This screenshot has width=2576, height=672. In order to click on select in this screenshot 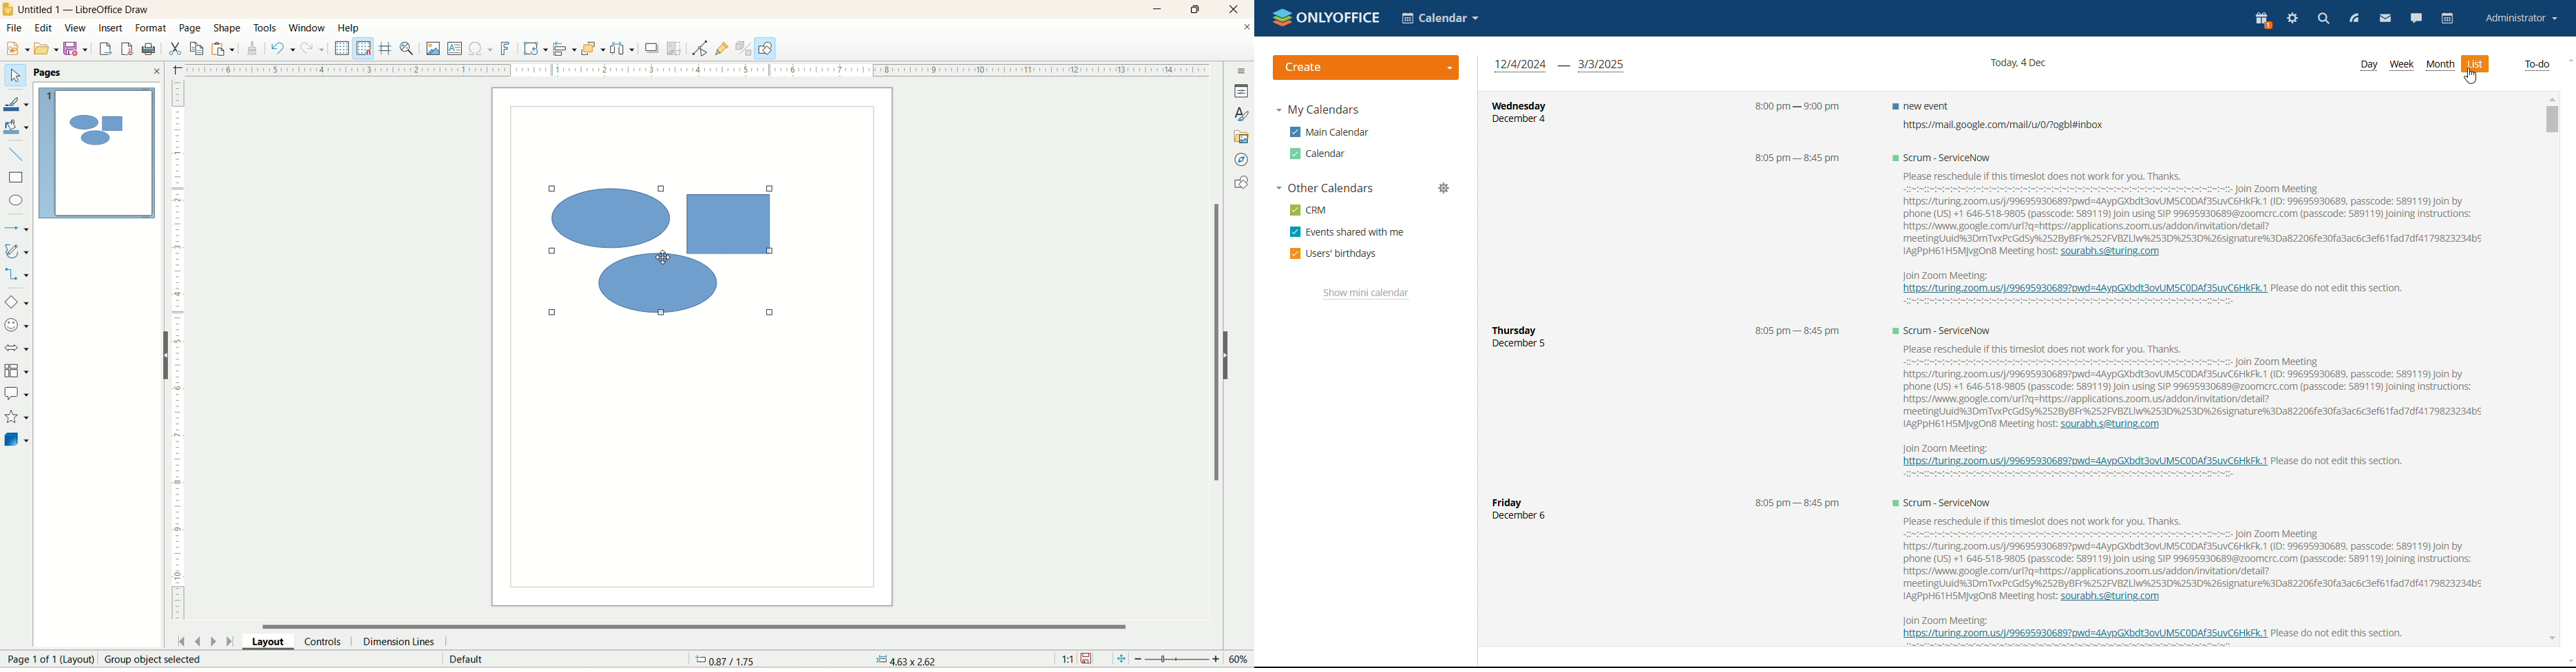, I will do `click(16, 75)`.